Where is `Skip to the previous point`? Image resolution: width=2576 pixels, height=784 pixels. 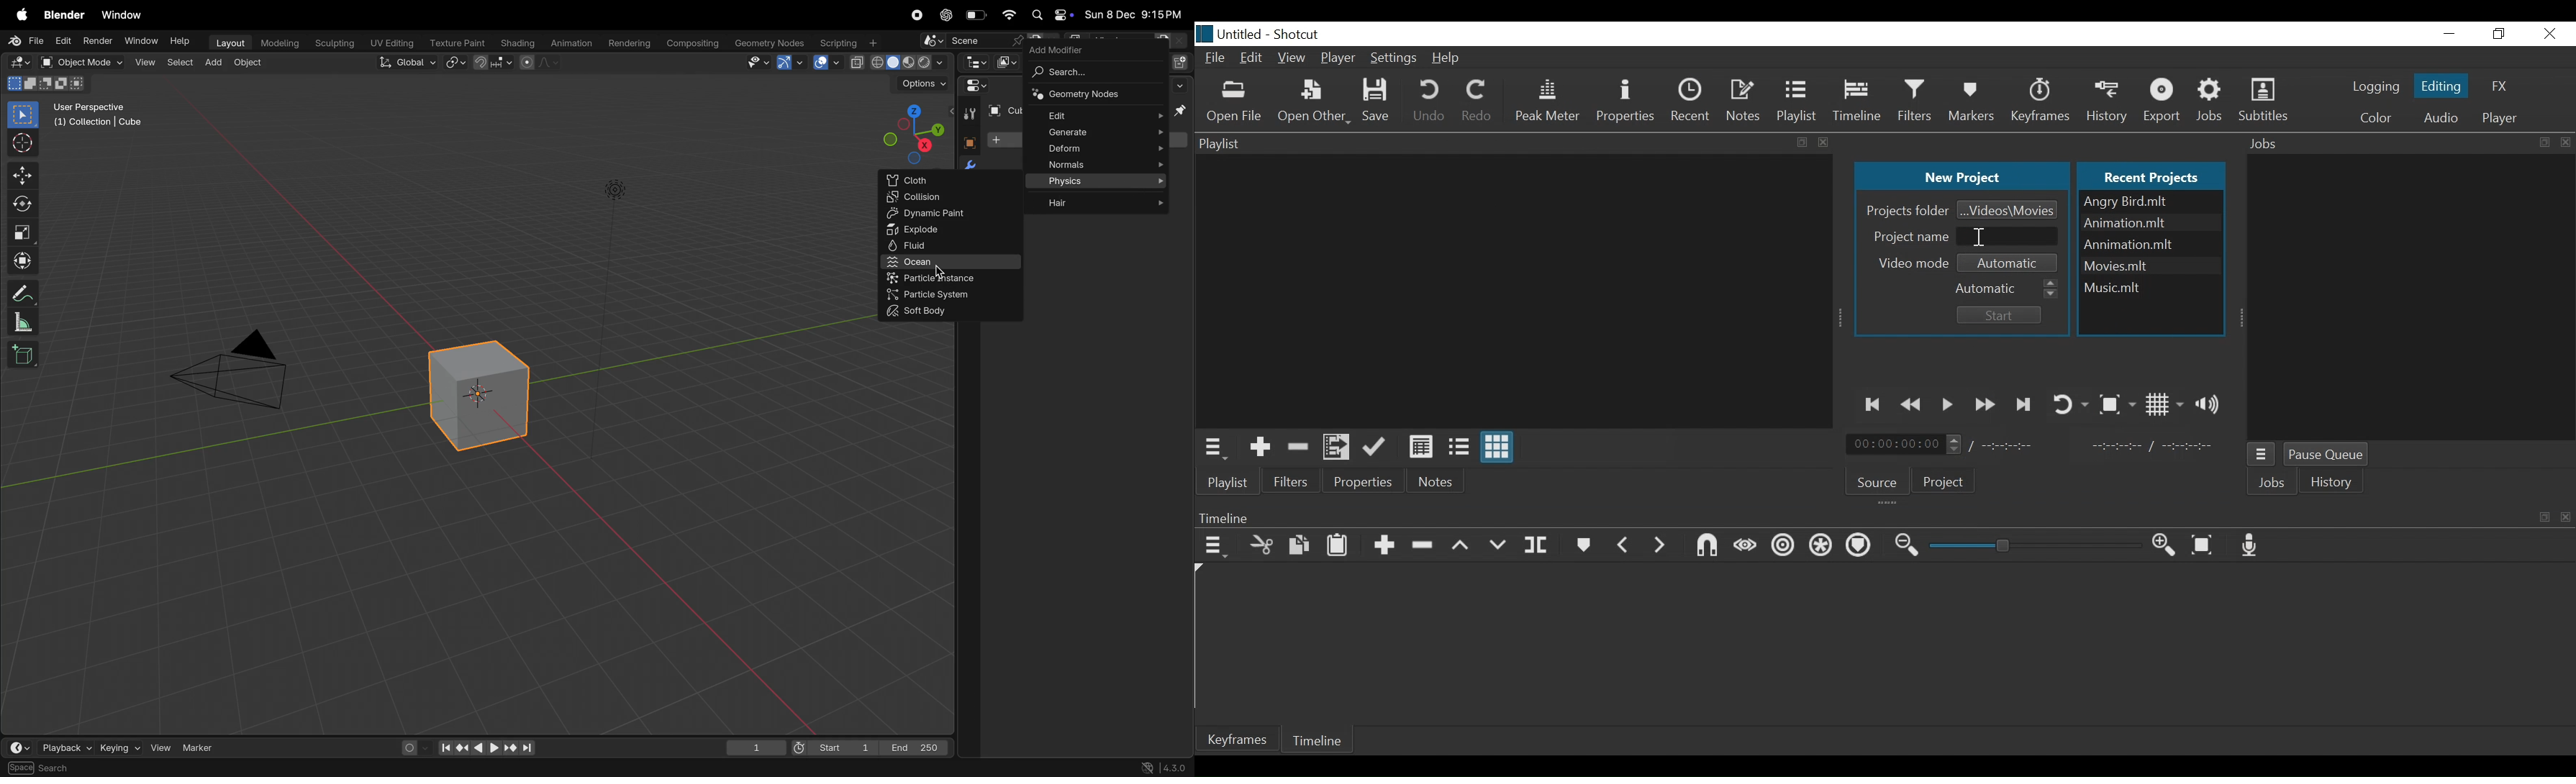 Skip to the previous point is located at coordinates (1874, 404).